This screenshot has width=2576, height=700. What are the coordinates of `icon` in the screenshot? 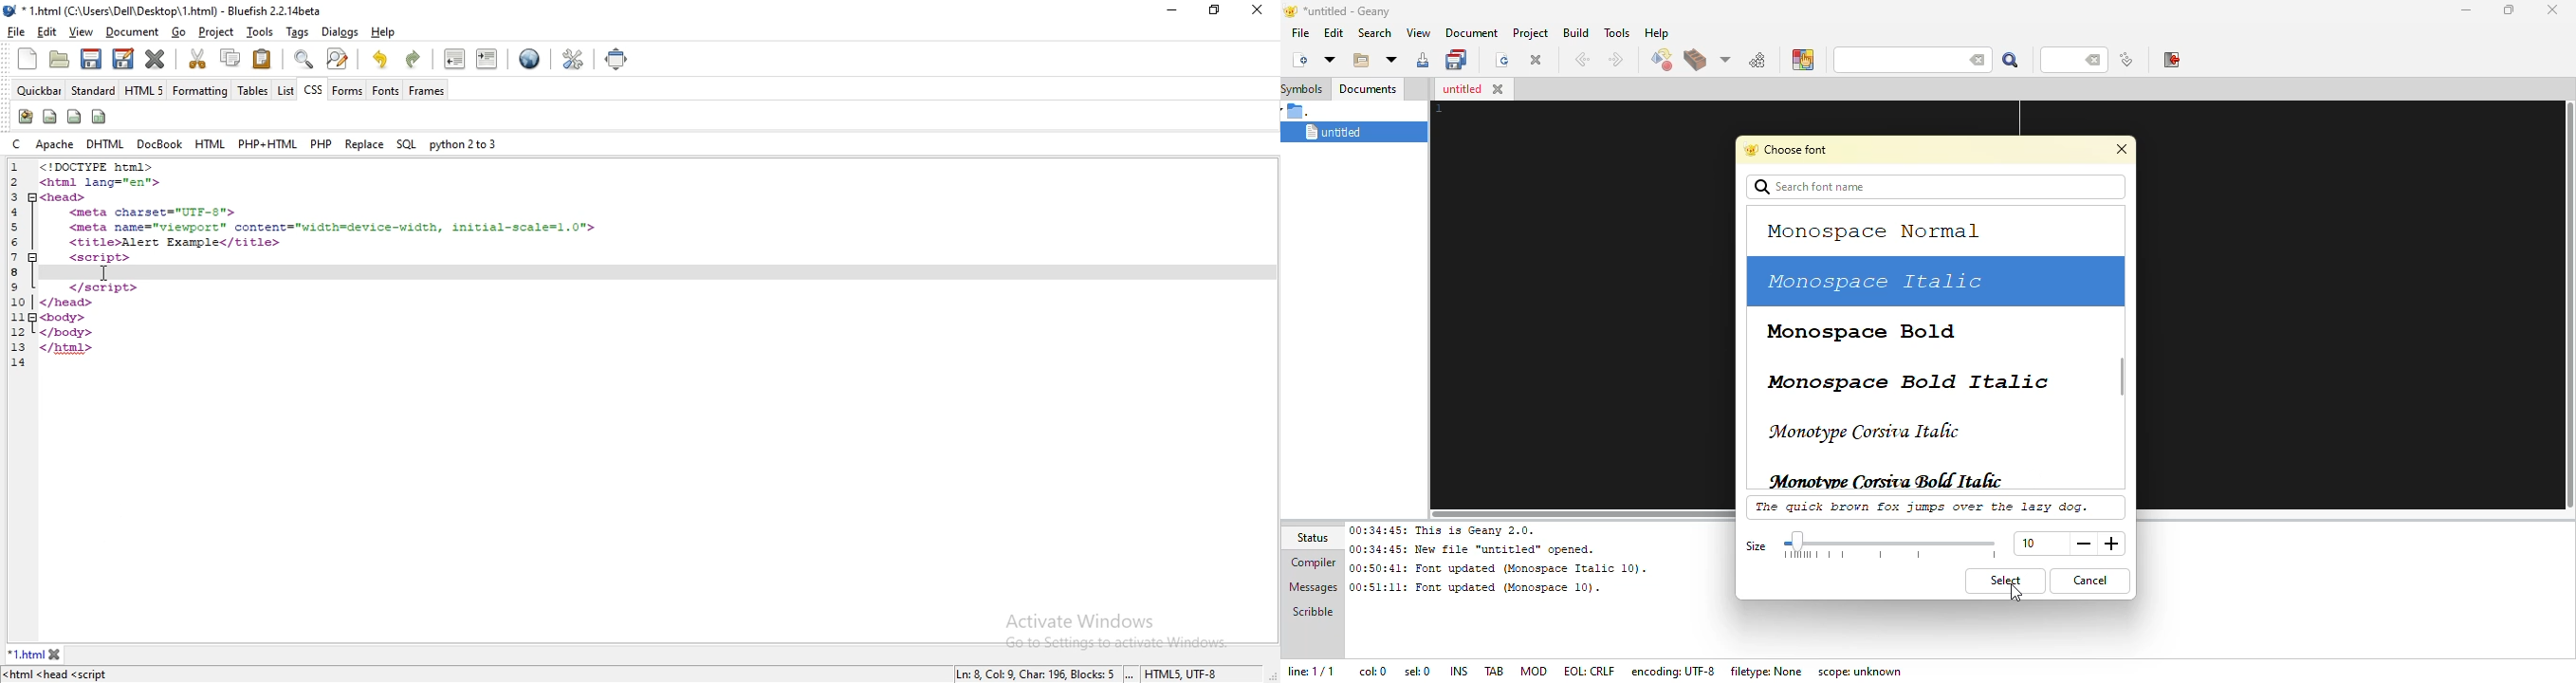 It's located at (75, 116).